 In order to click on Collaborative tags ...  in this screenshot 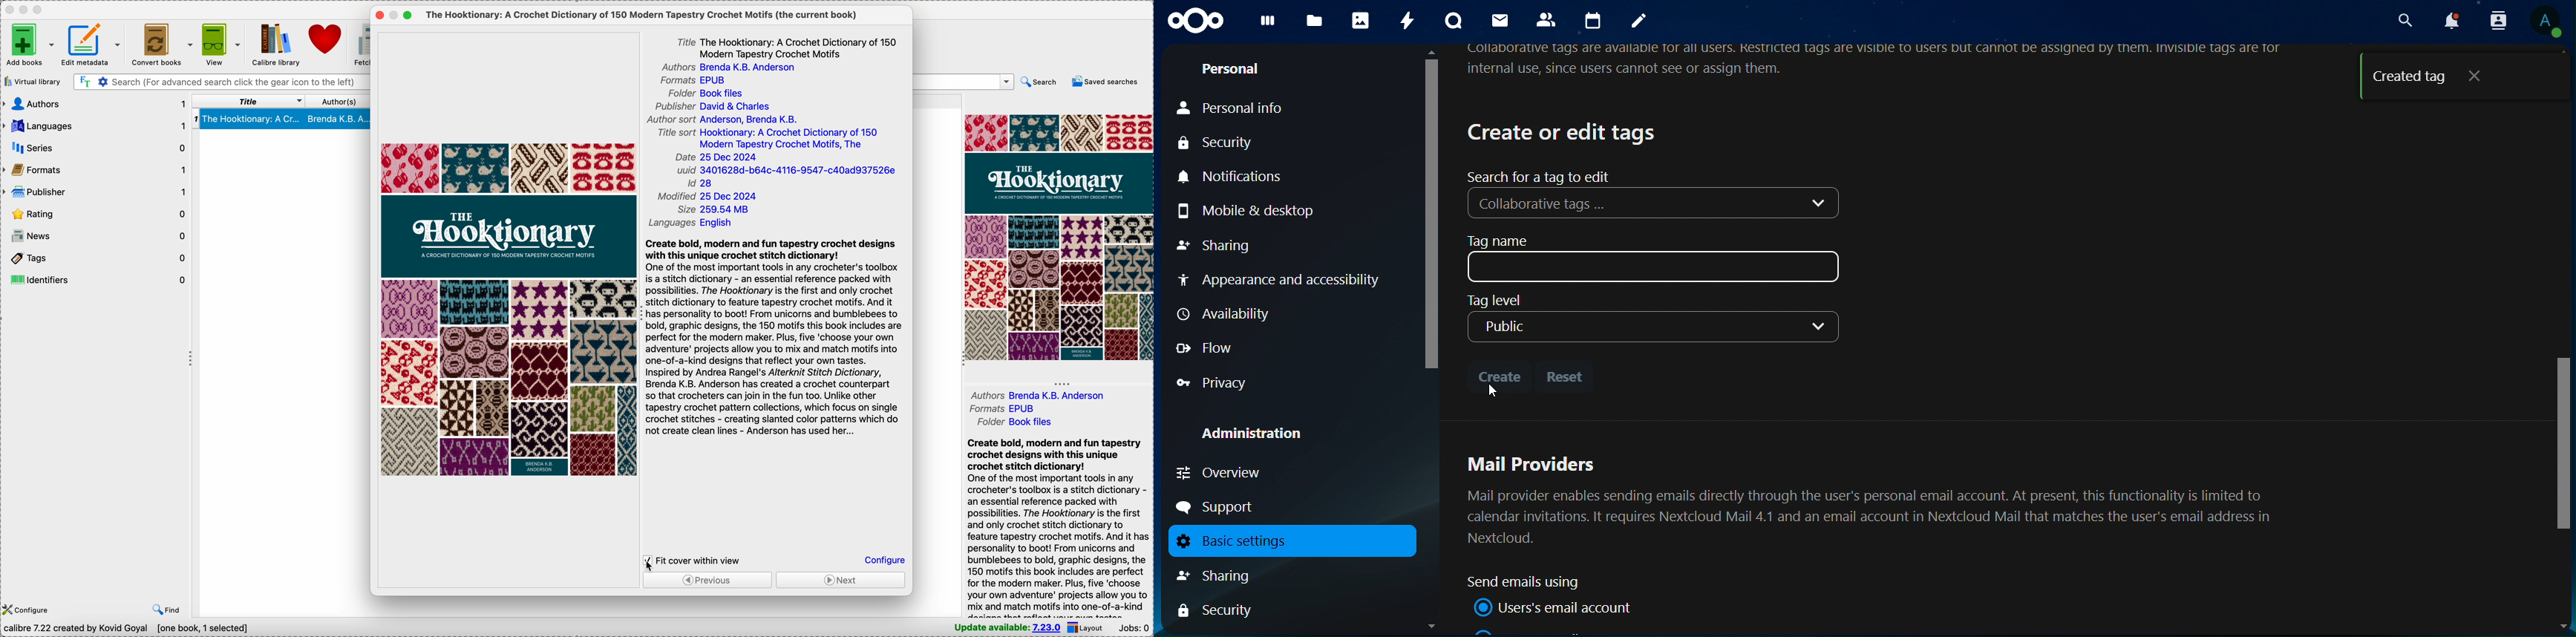, I will do `click(1655, 204)`.